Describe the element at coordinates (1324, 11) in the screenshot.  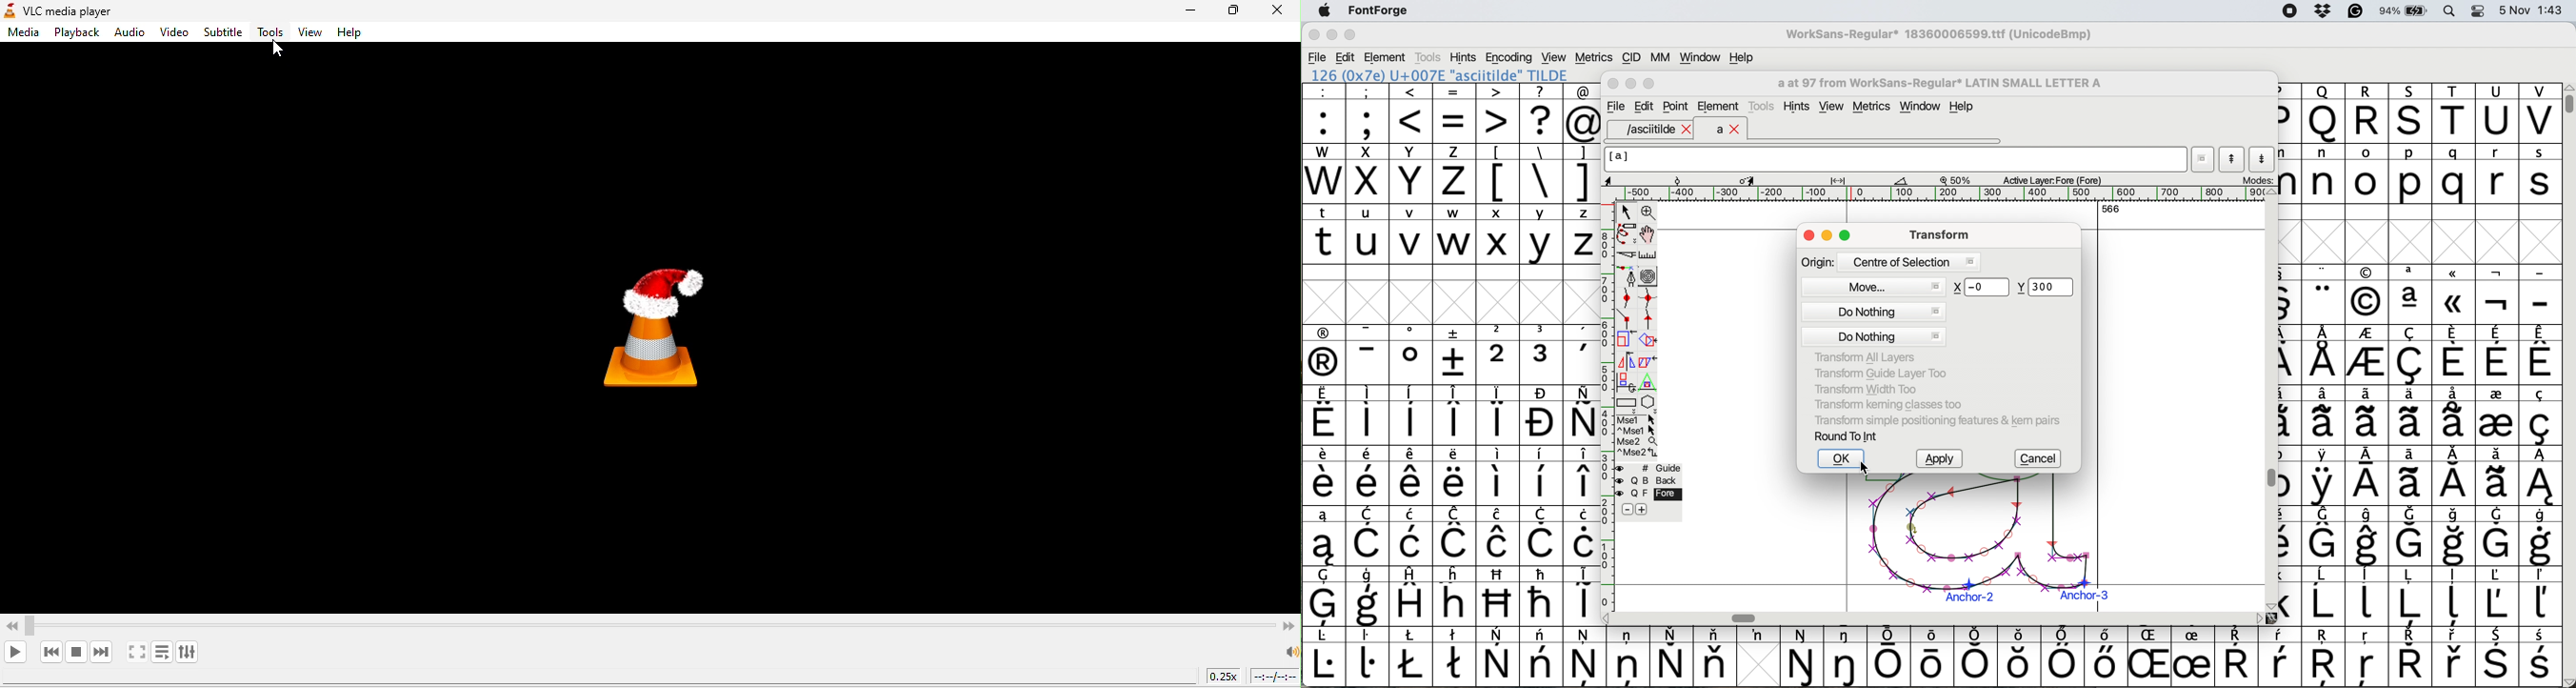
I see `system logo` at that location.